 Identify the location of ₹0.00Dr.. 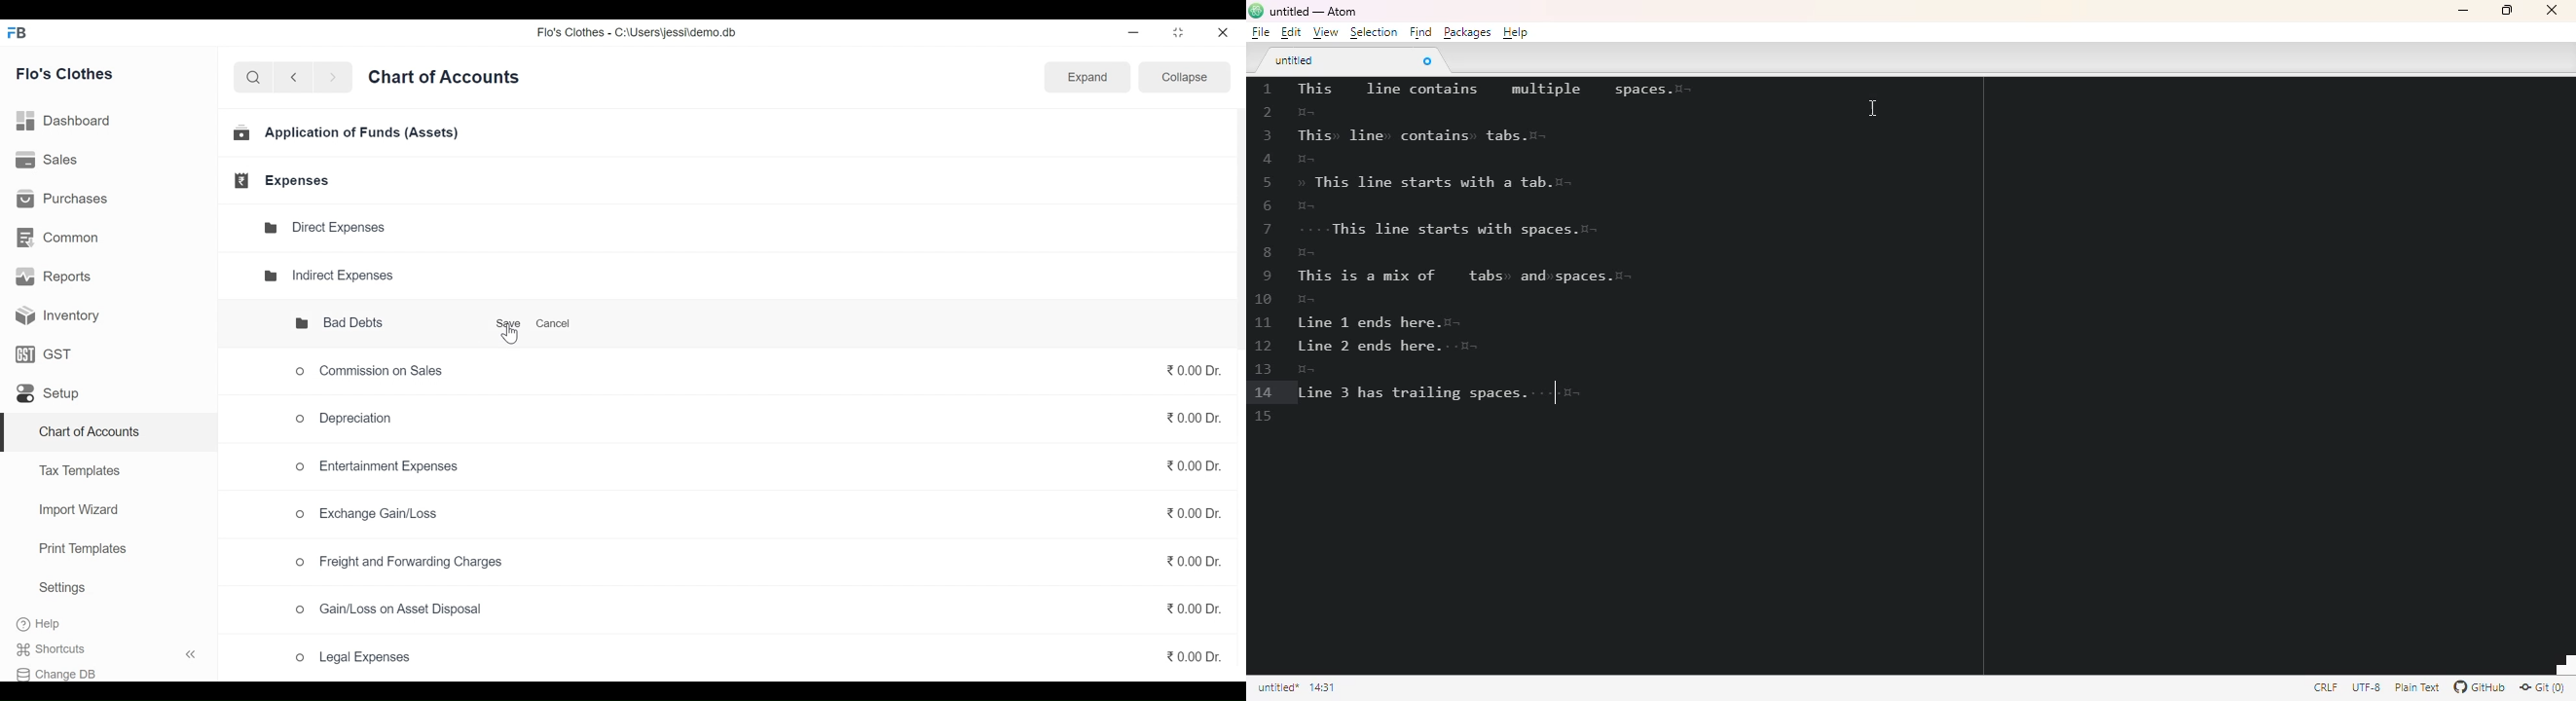
(1191, 372).